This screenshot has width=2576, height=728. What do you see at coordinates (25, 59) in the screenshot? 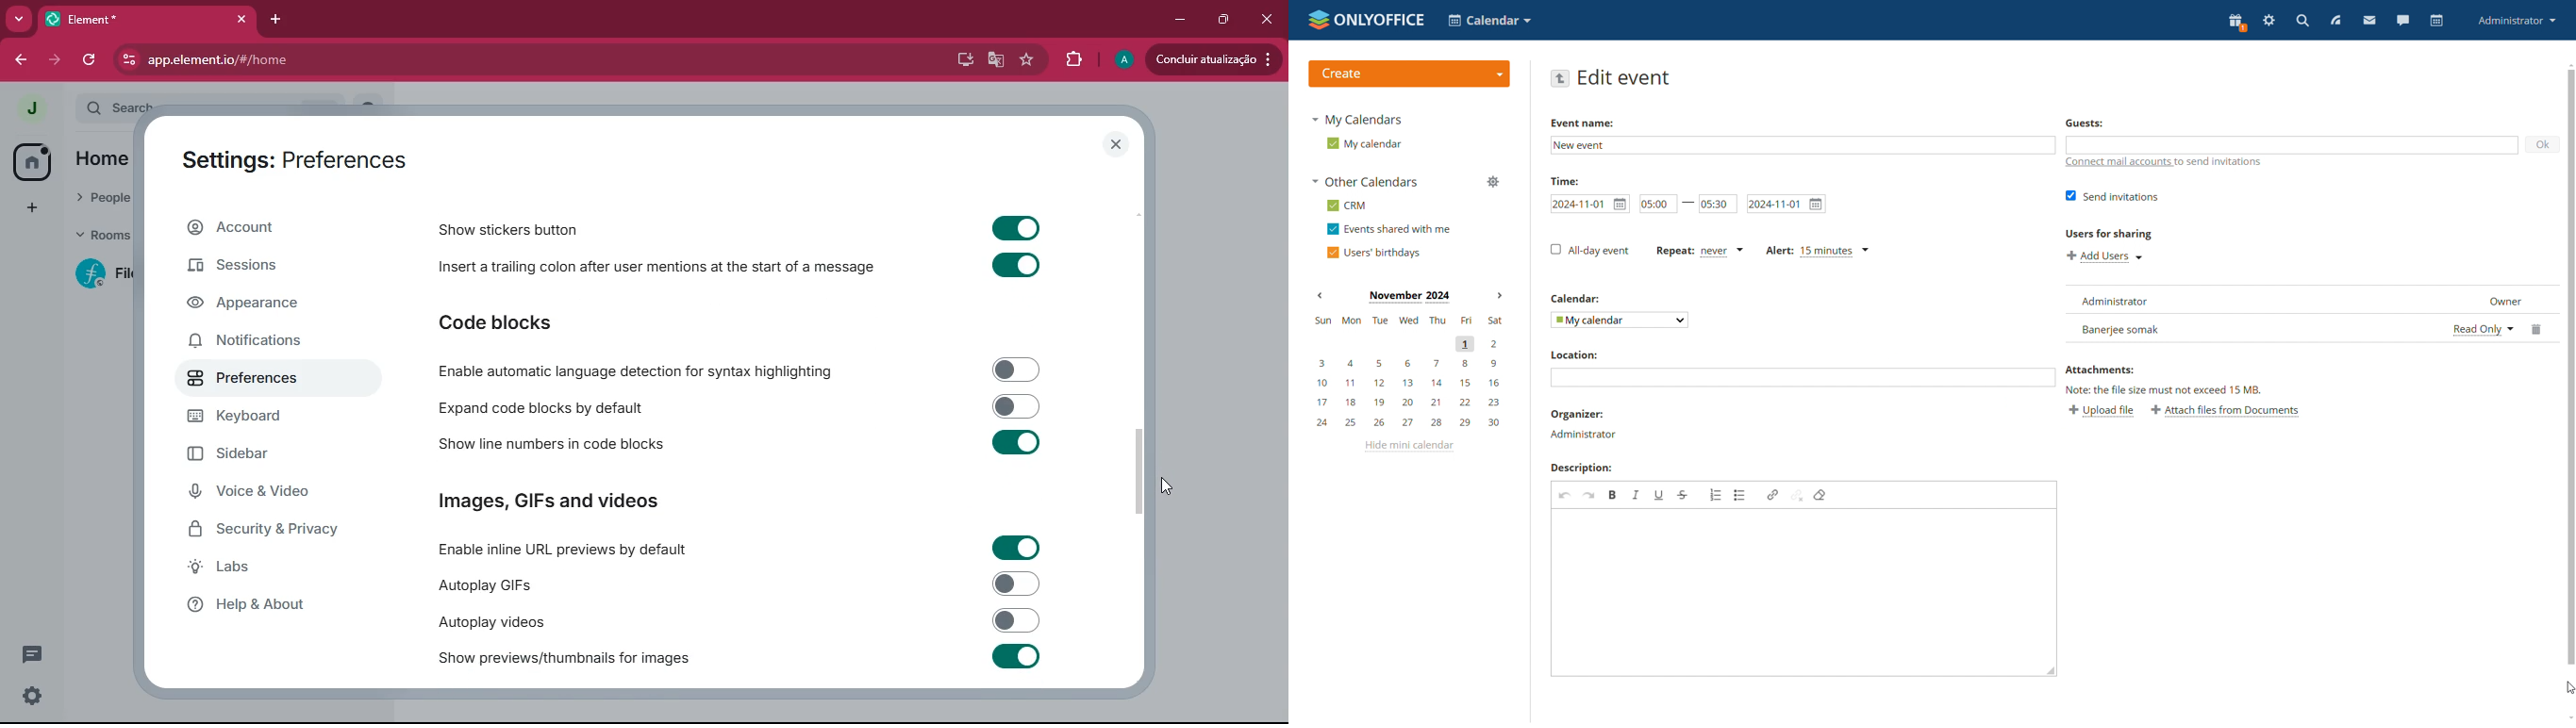
I see `back` at bounding box center [25, 59].